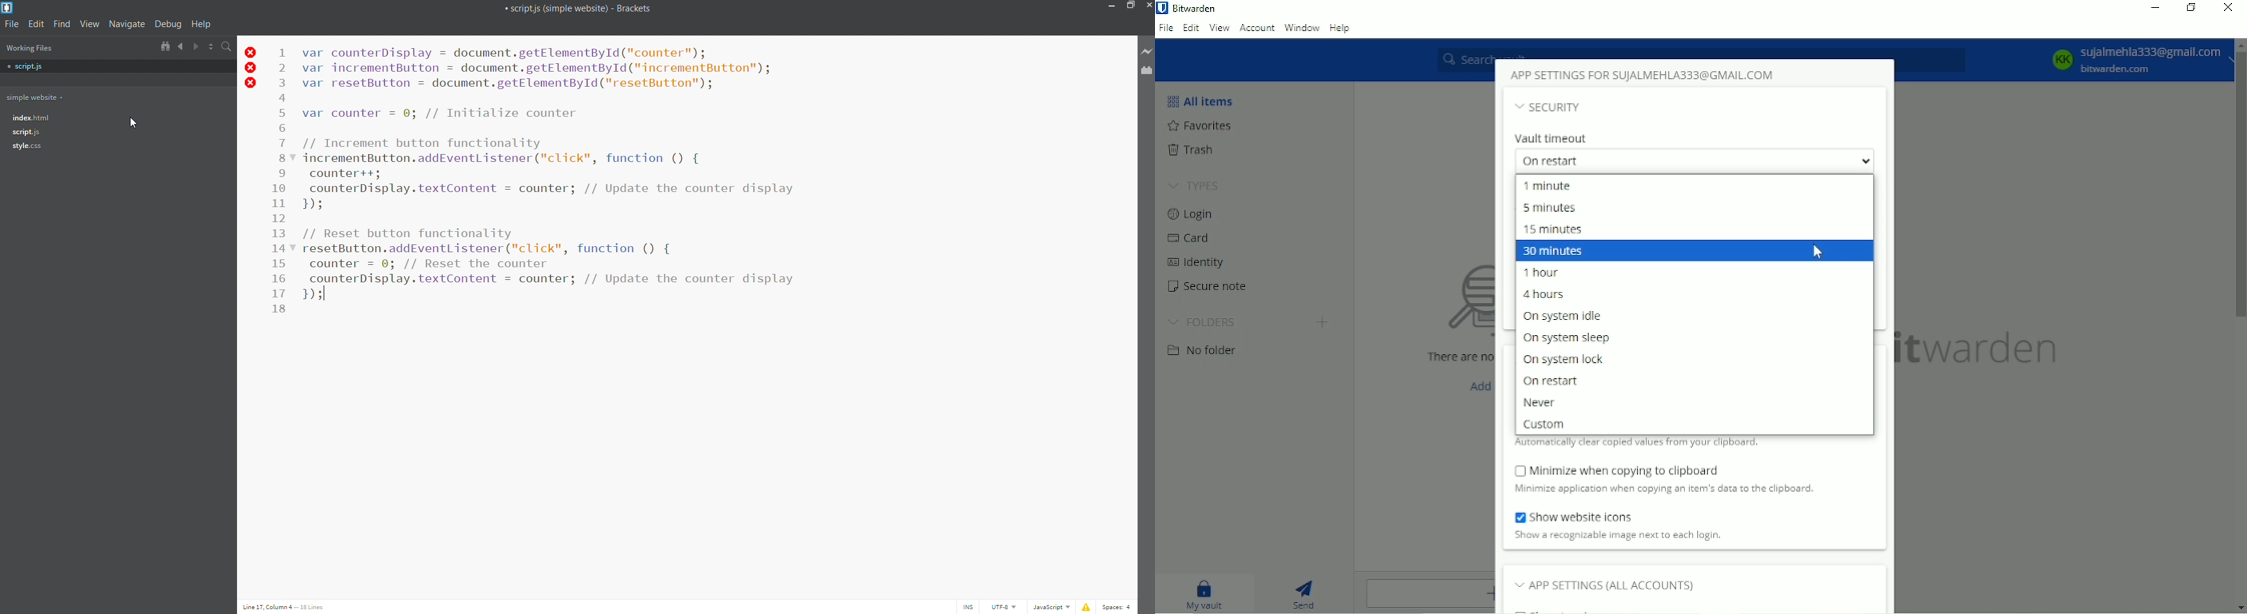 Image resolution: width=2268 pixels, height=616 pixels. I want to click on 30 minutes, so click(1555, 250).